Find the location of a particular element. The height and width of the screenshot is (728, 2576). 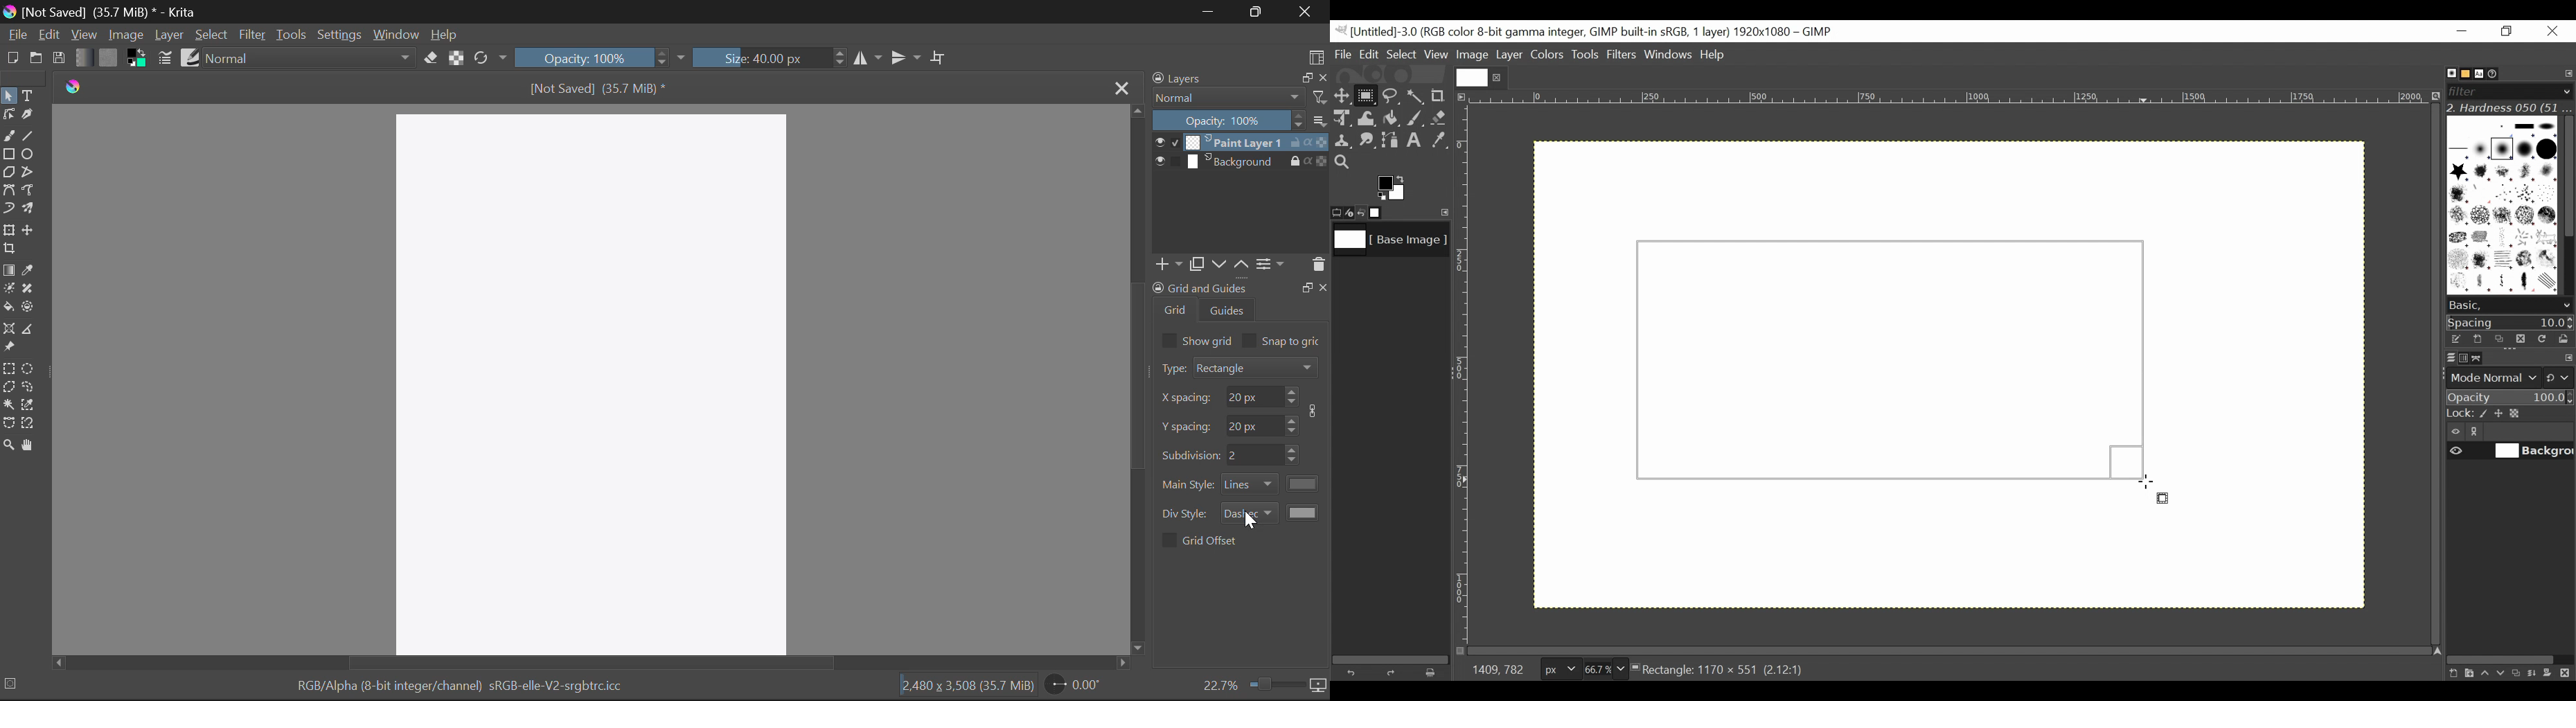

show/hide is located at coordinates (1166, 161).